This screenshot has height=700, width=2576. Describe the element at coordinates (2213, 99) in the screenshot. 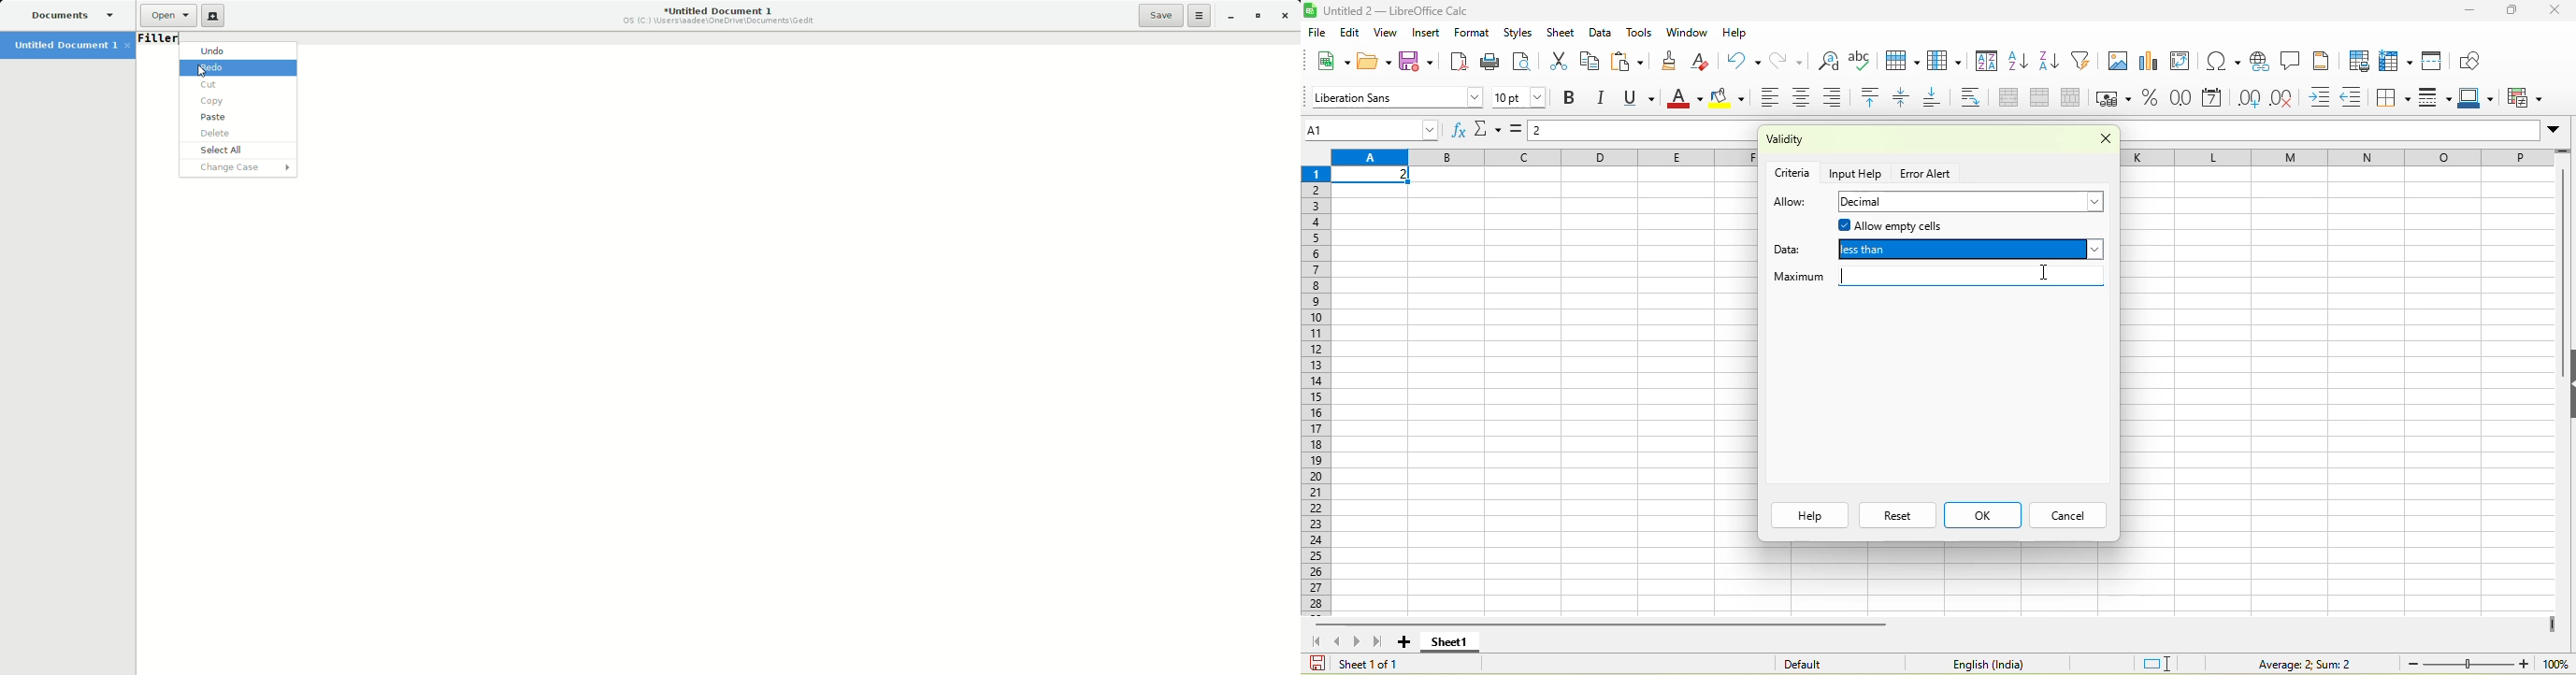

I see `format as date` at that location.